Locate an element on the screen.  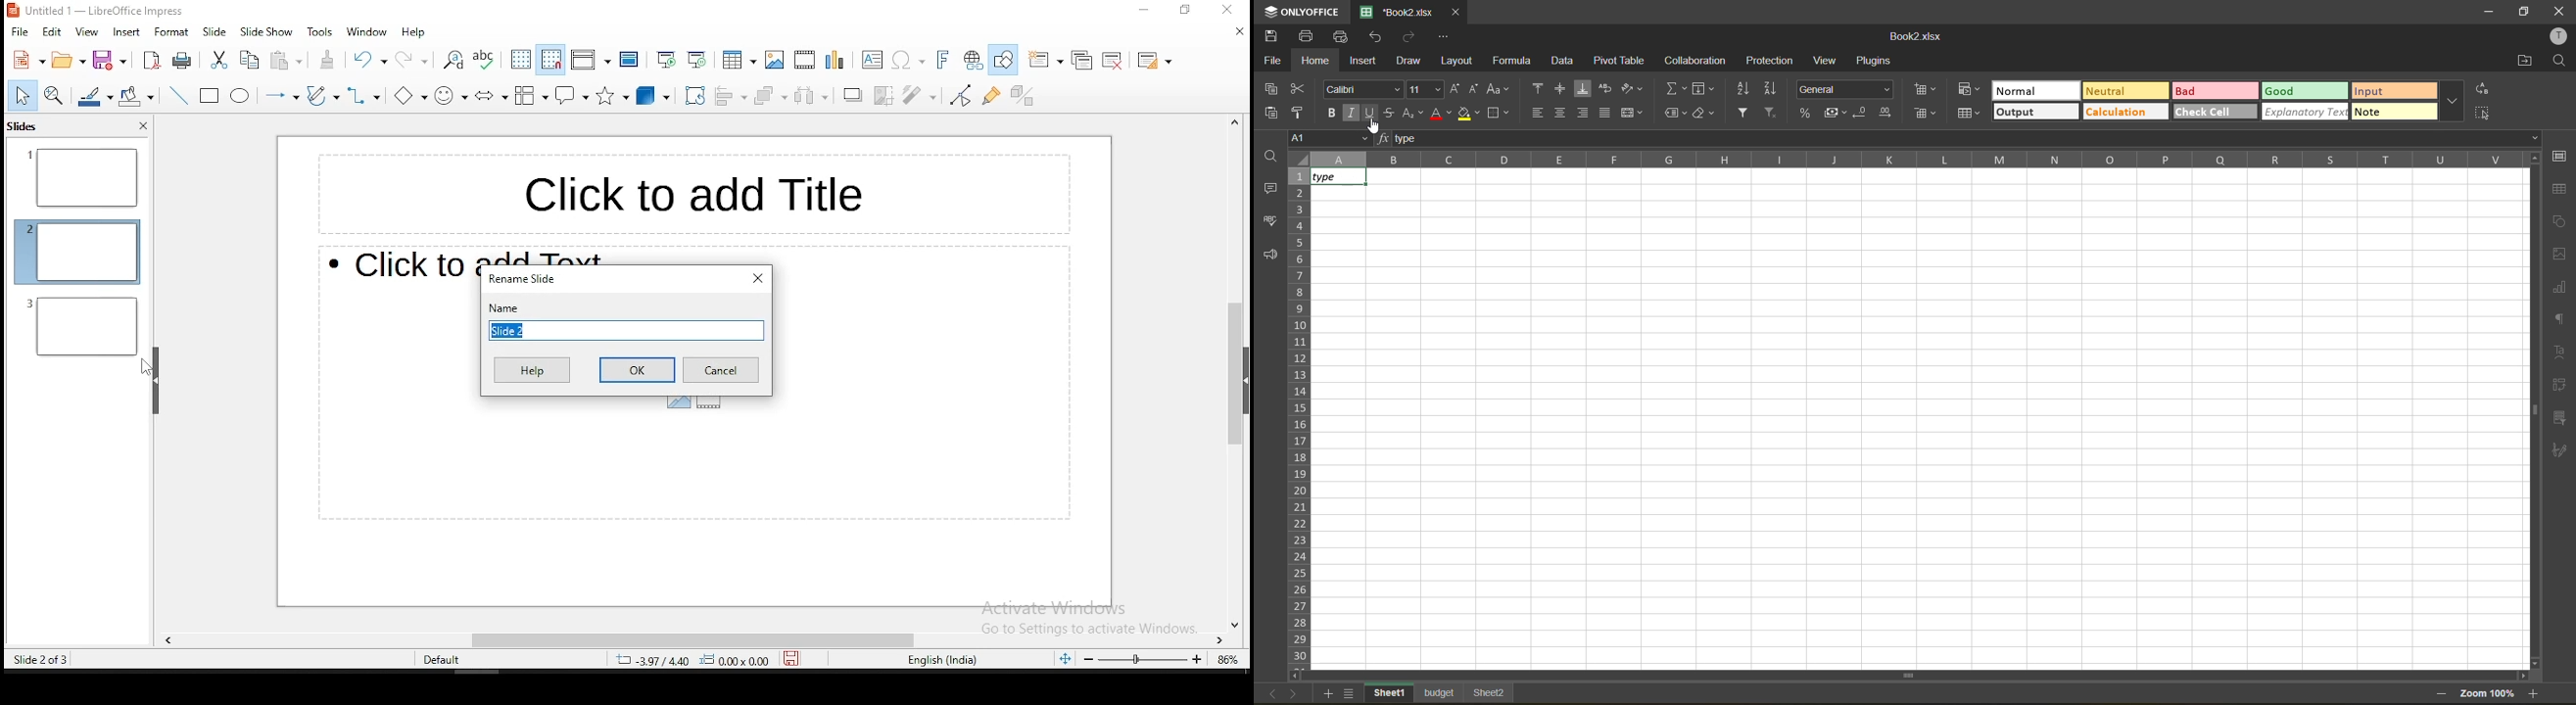
help is located at coordinates (411, 32).